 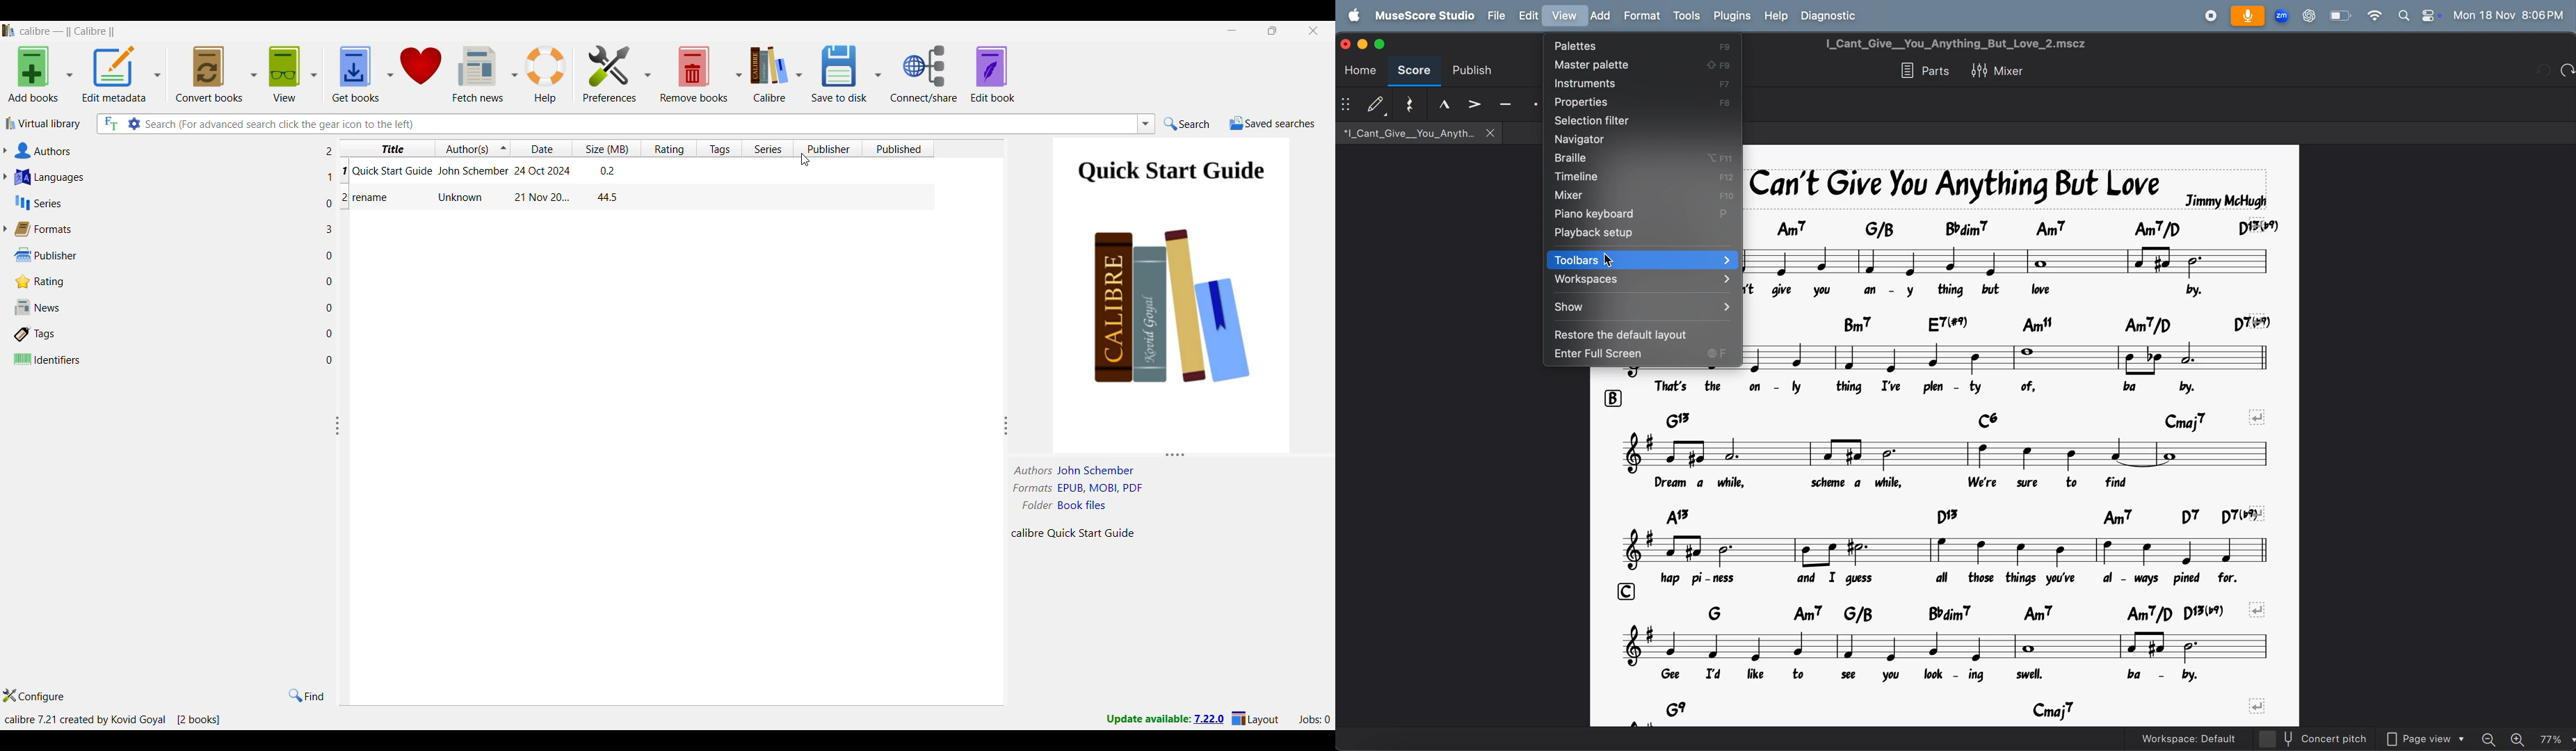 I want to click on battery, so click(x=2340, y=16).